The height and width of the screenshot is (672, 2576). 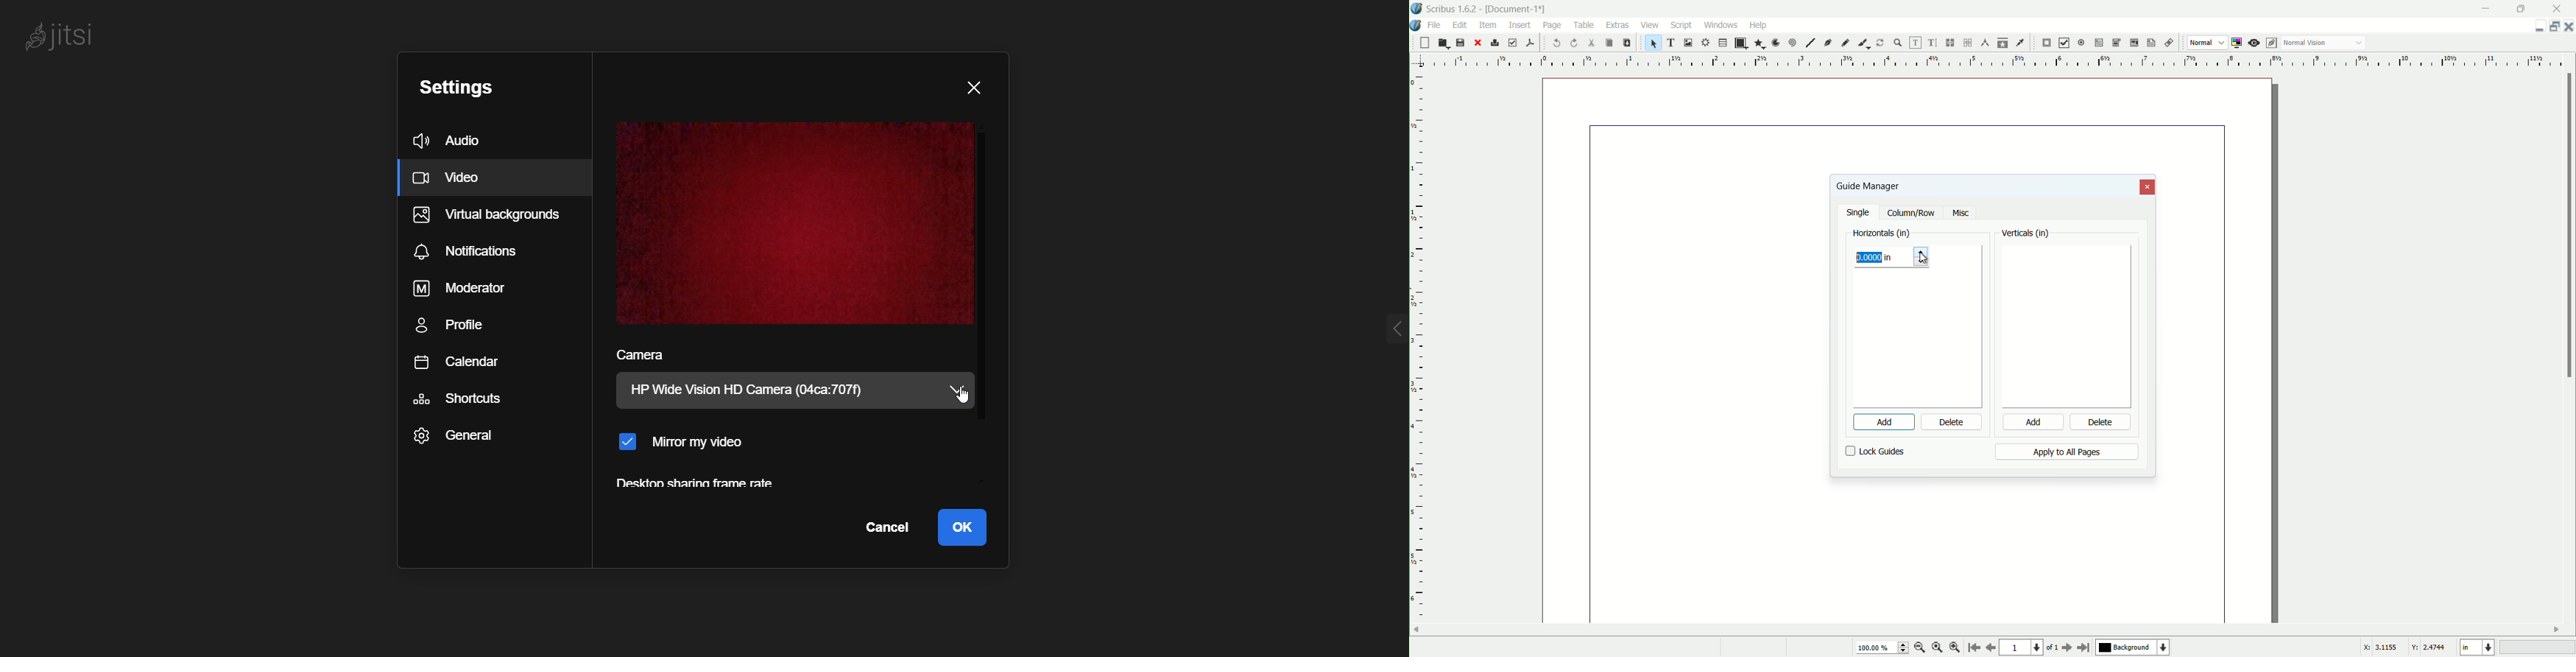 I want to click on unlink text frames, so click(x=1970, y=43).